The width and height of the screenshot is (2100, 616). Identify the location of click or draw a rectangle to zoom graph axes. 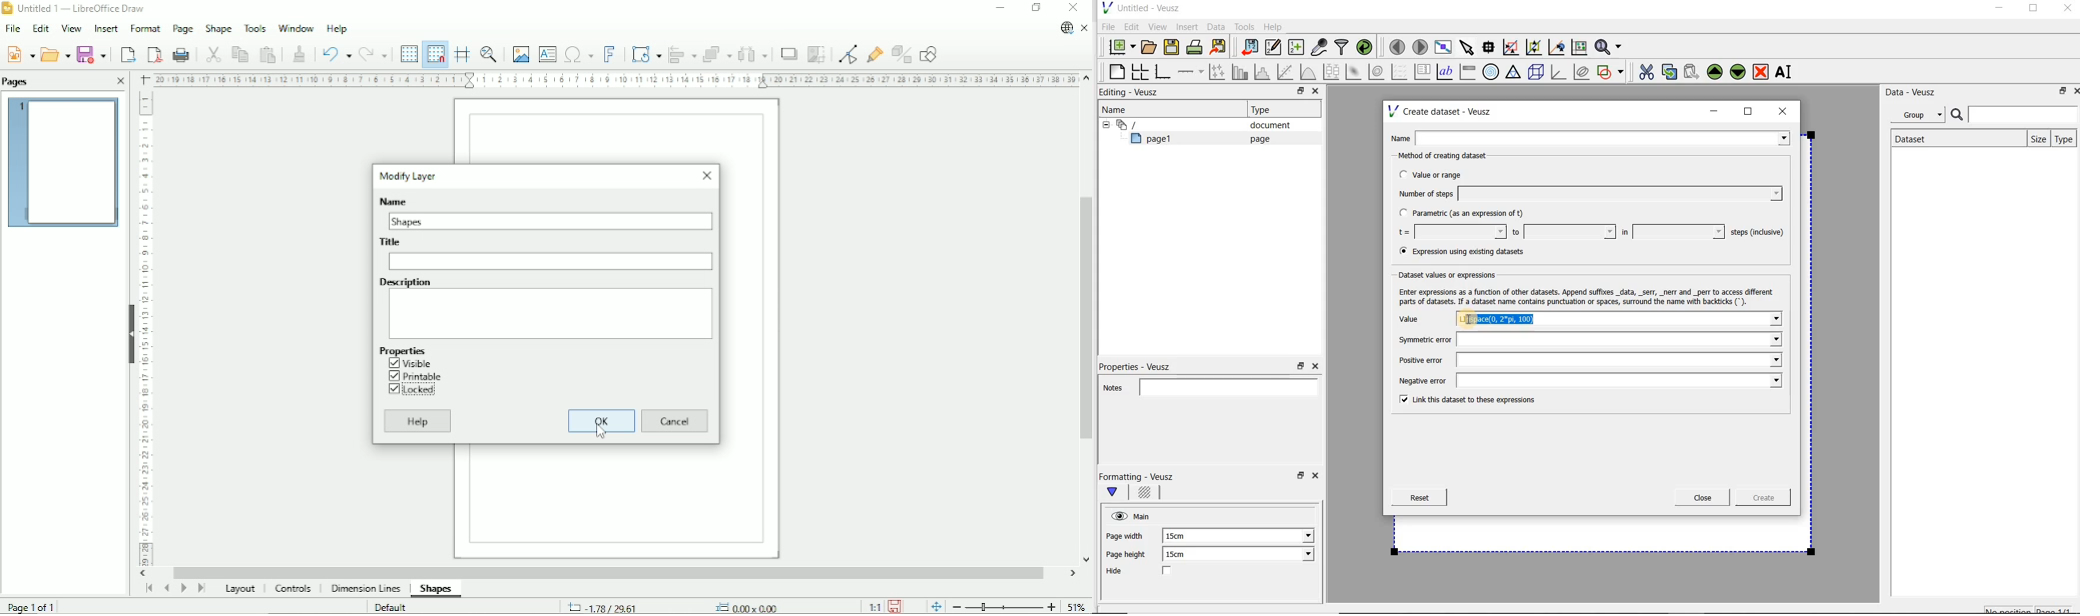
(1513, 48).